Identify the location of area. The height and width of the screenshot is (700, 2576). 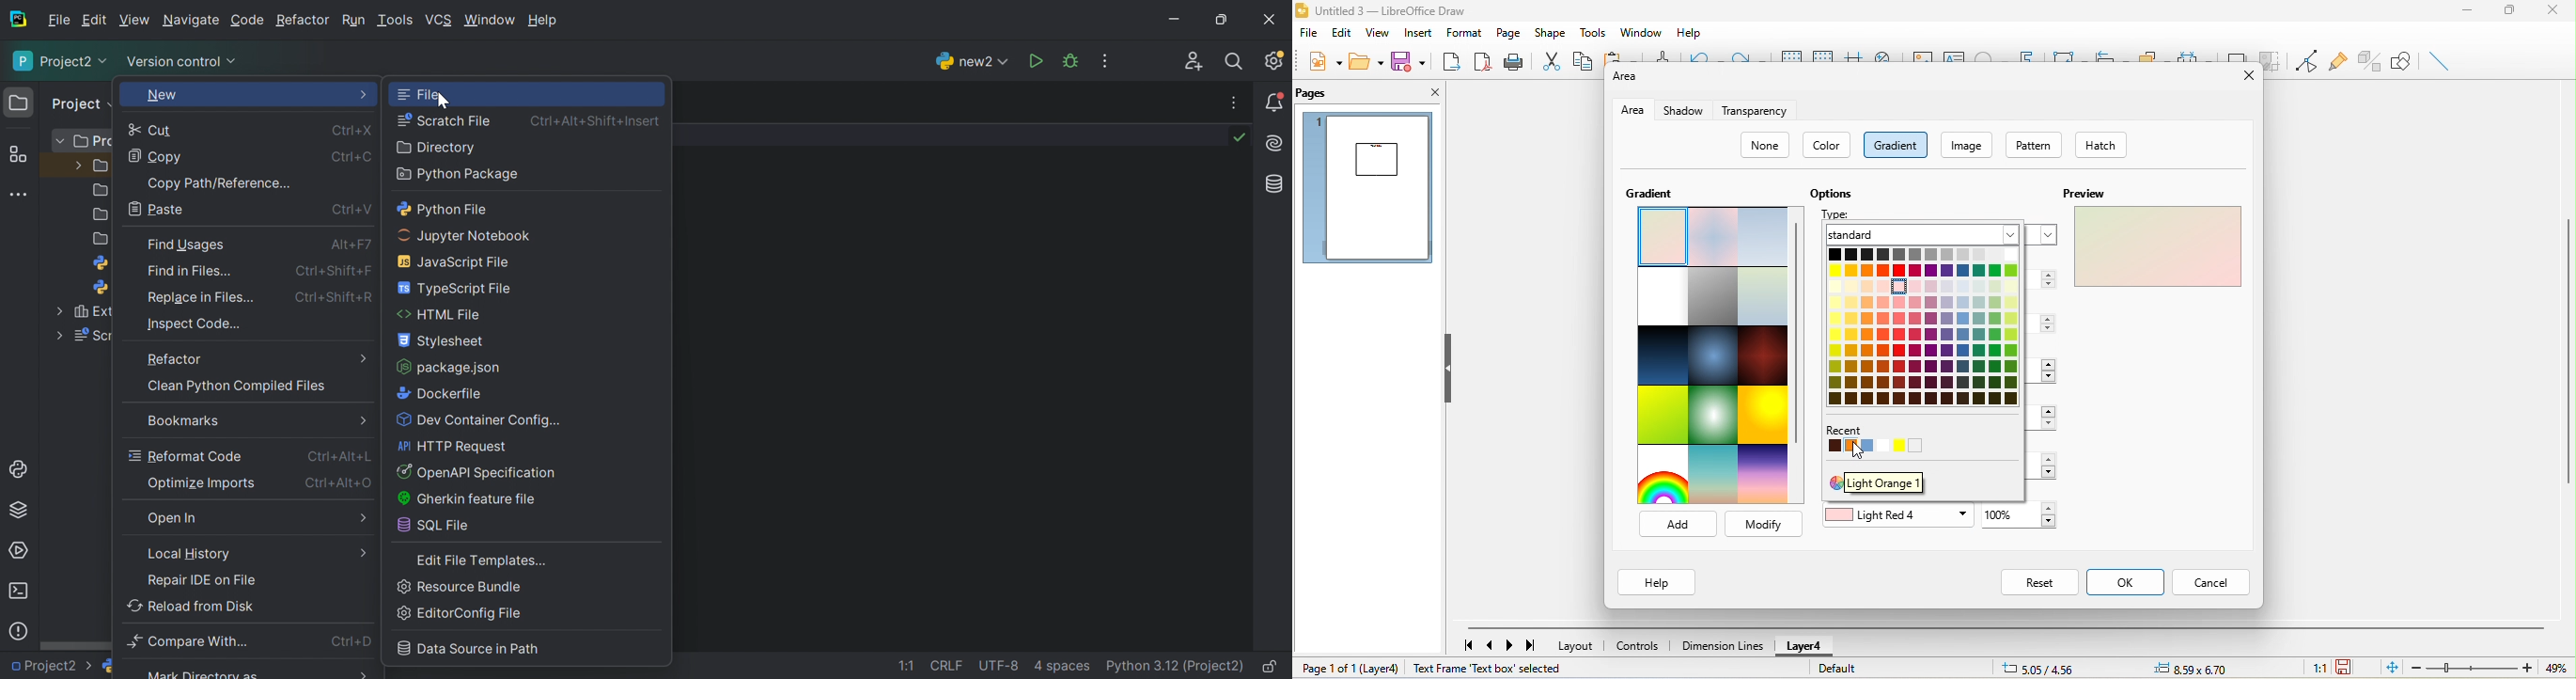
(1623, 82).